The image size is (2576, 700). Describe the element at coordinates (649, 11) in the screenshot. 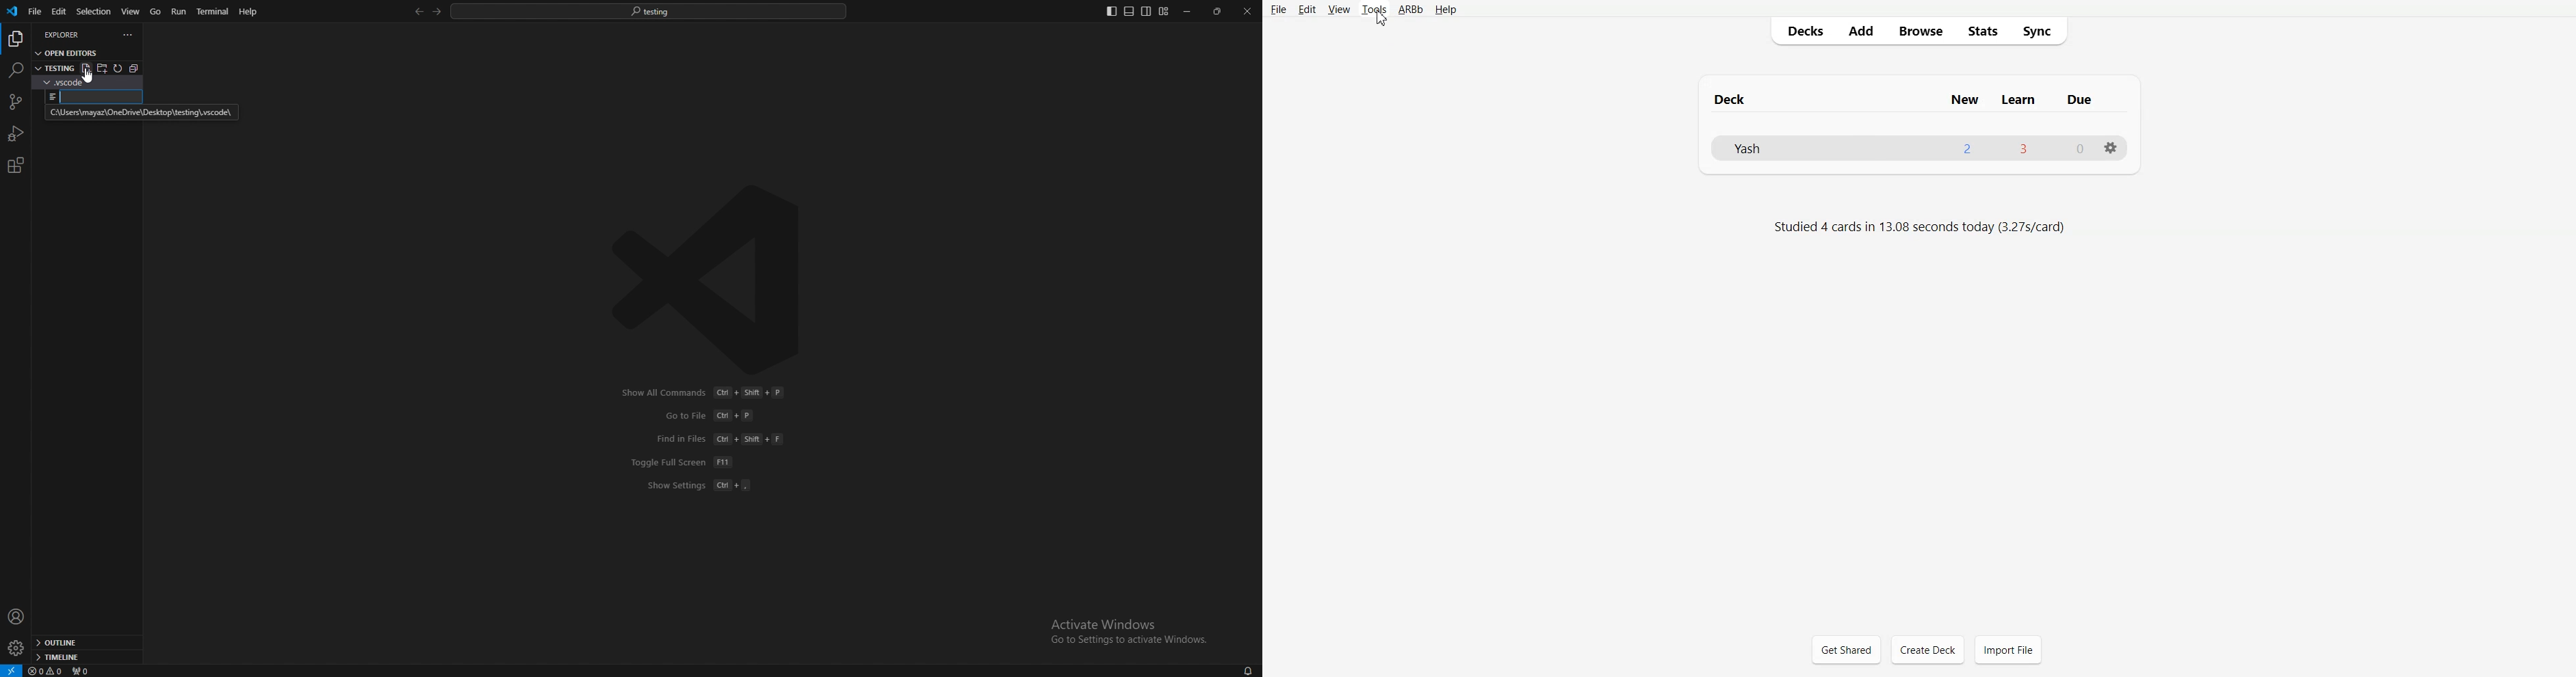

I see `search bar` at that location.